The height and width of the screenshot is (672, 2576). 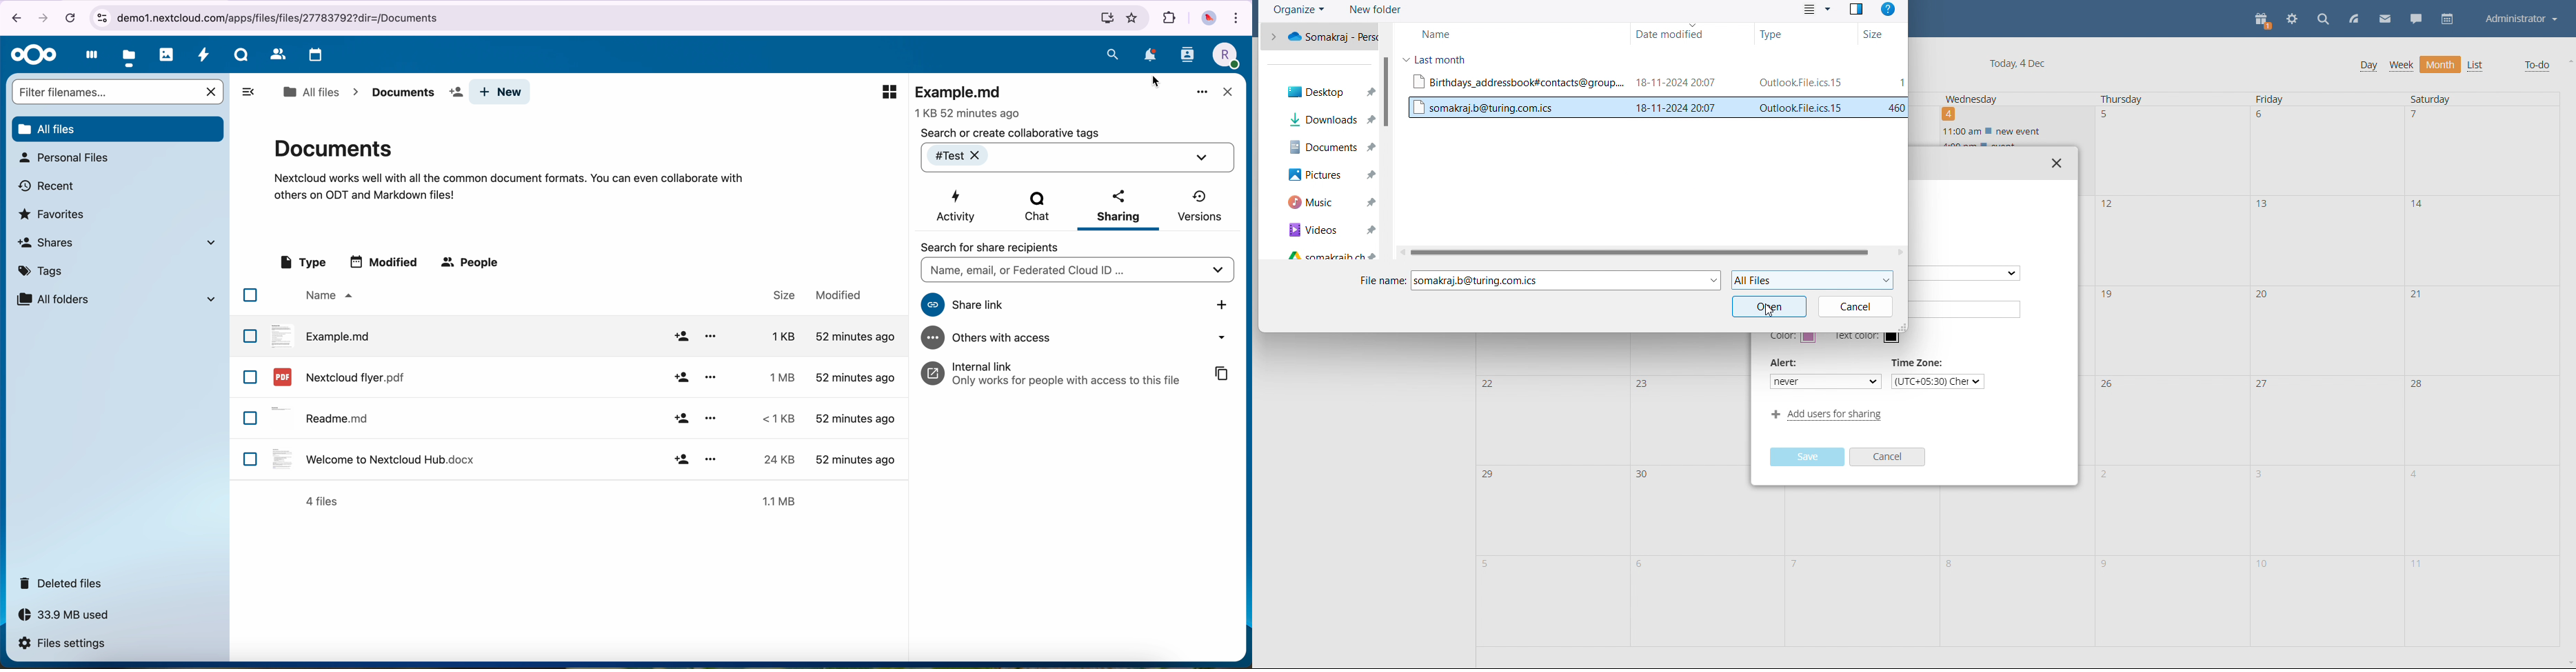 I want to click on cursor, so click(x=1778, y=315).